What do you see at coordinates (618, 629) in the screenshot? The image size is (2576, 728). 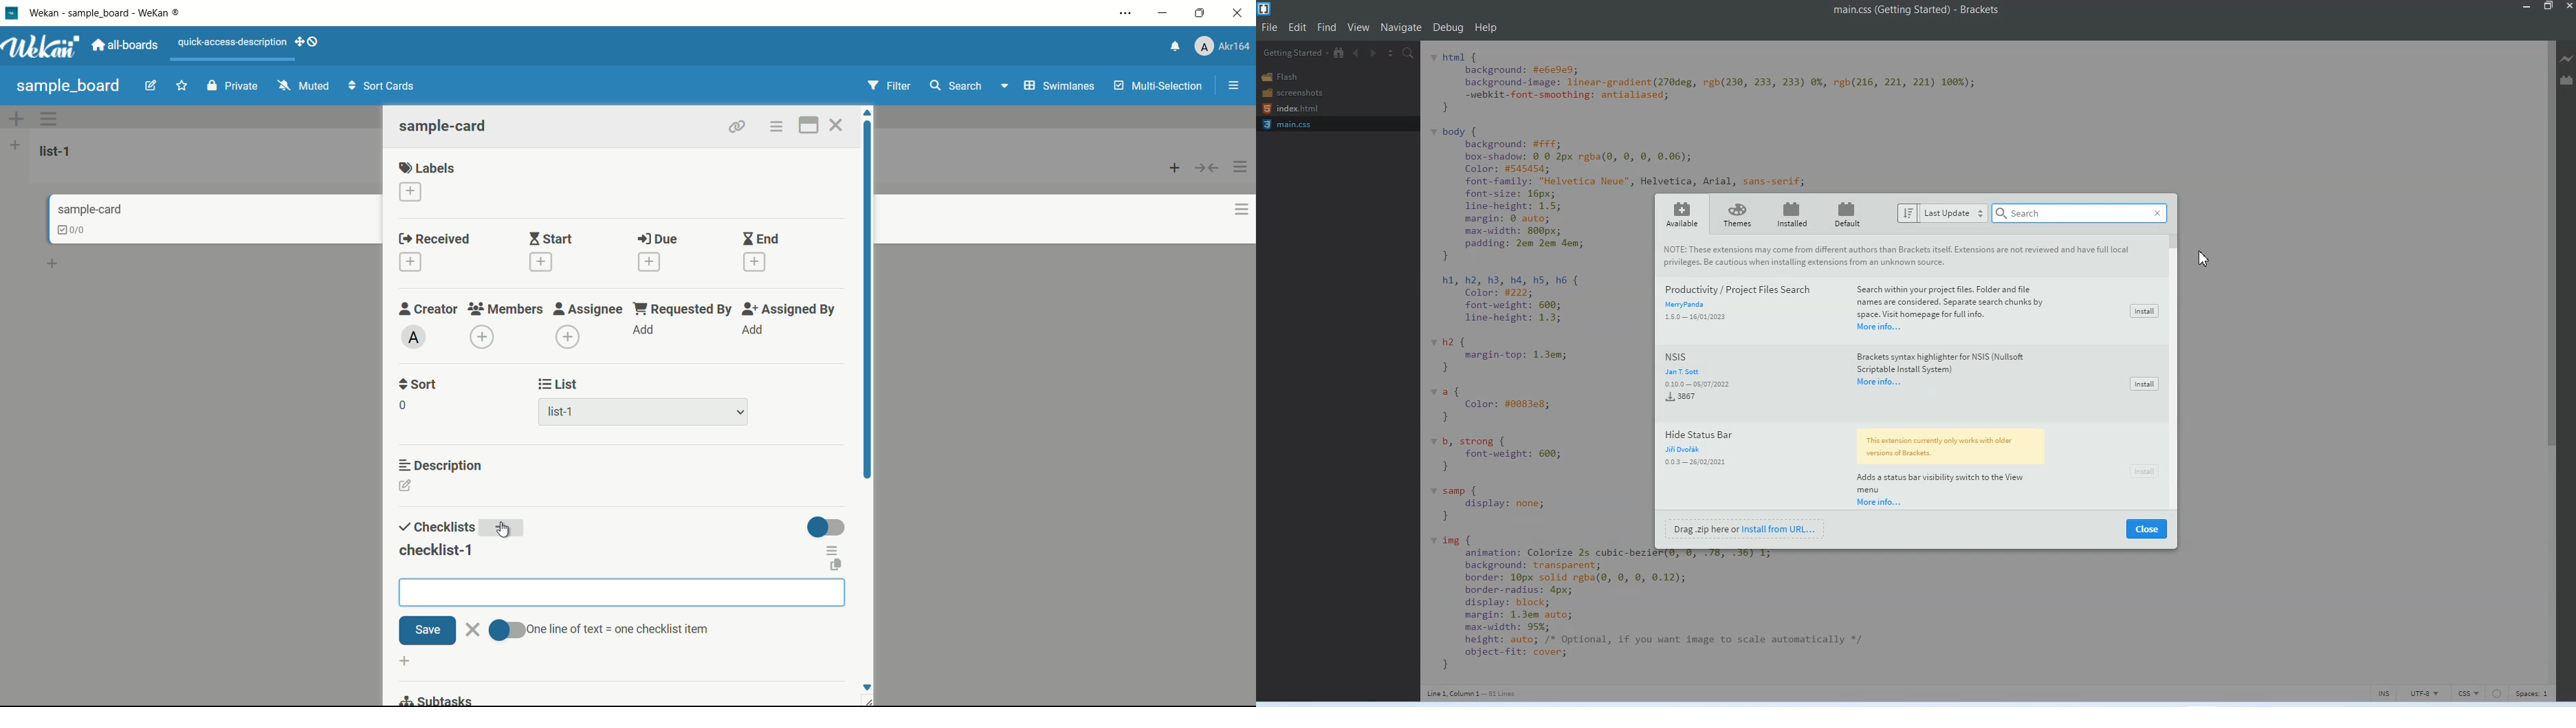 I see `text` at bounding box center [618, 629].